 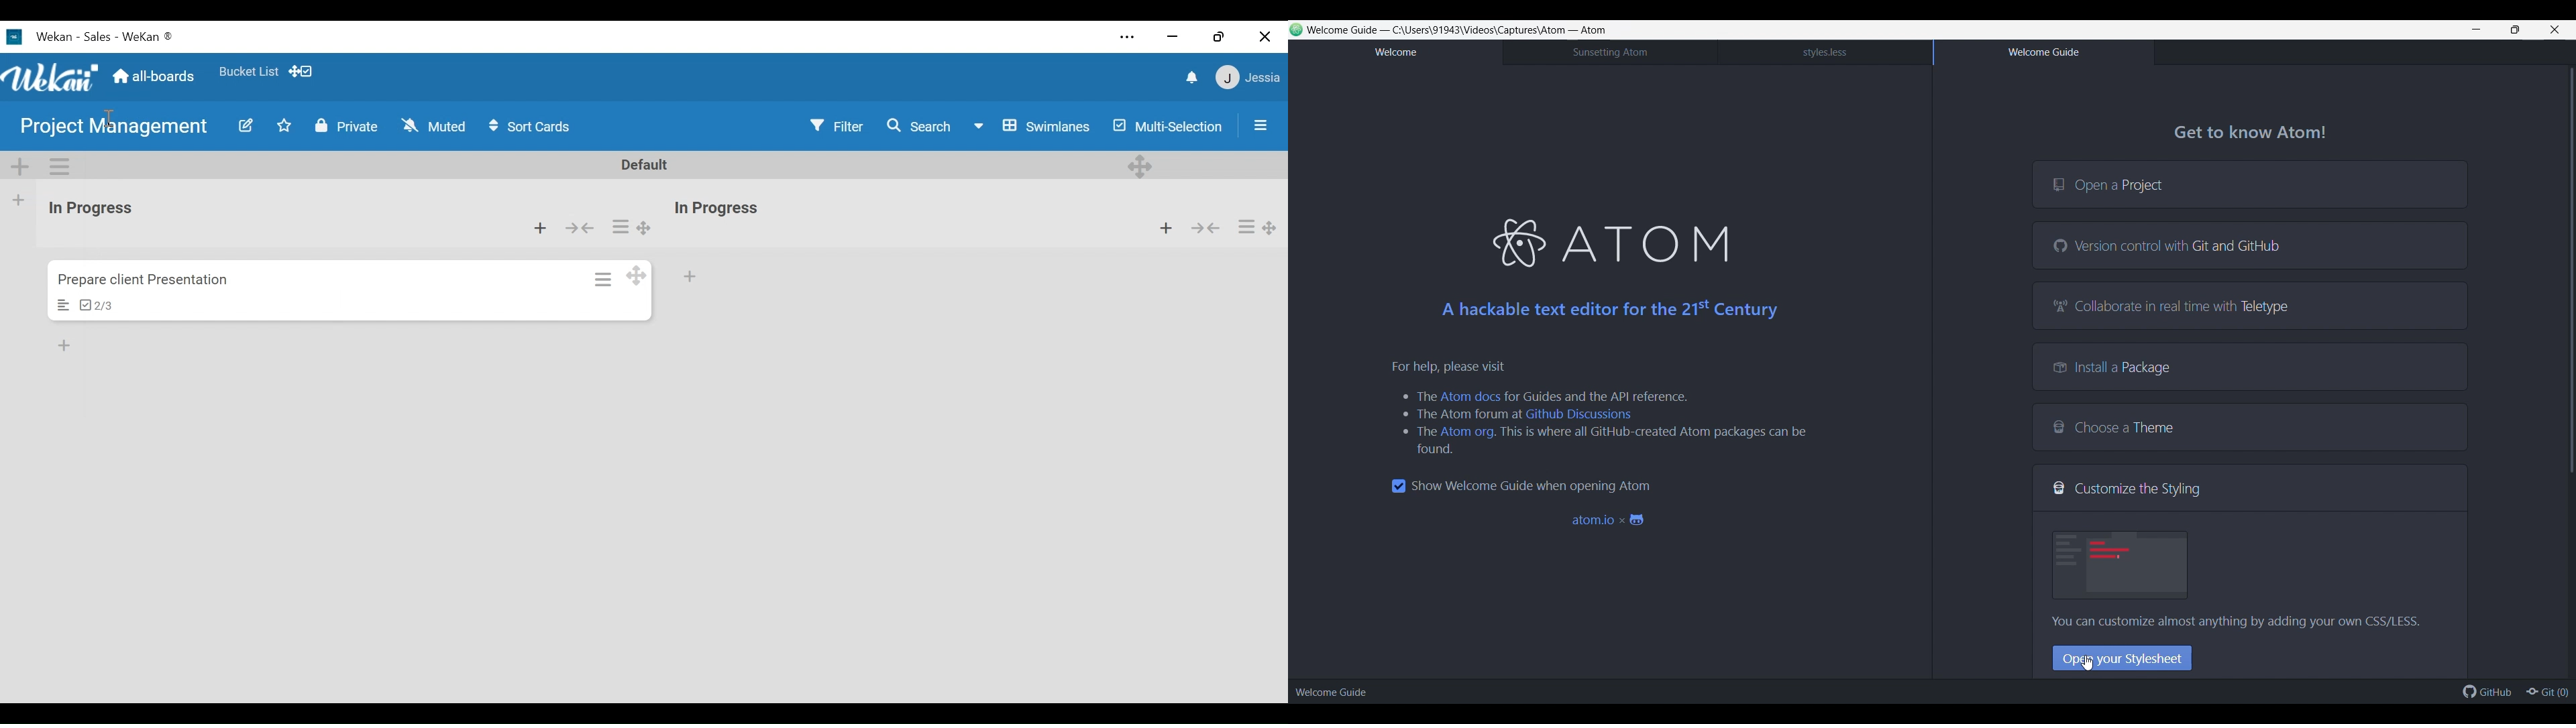 What do you see at coordinates (92, 208) in the screenshot?
I see `List Title` at bounding box center [92, 208].